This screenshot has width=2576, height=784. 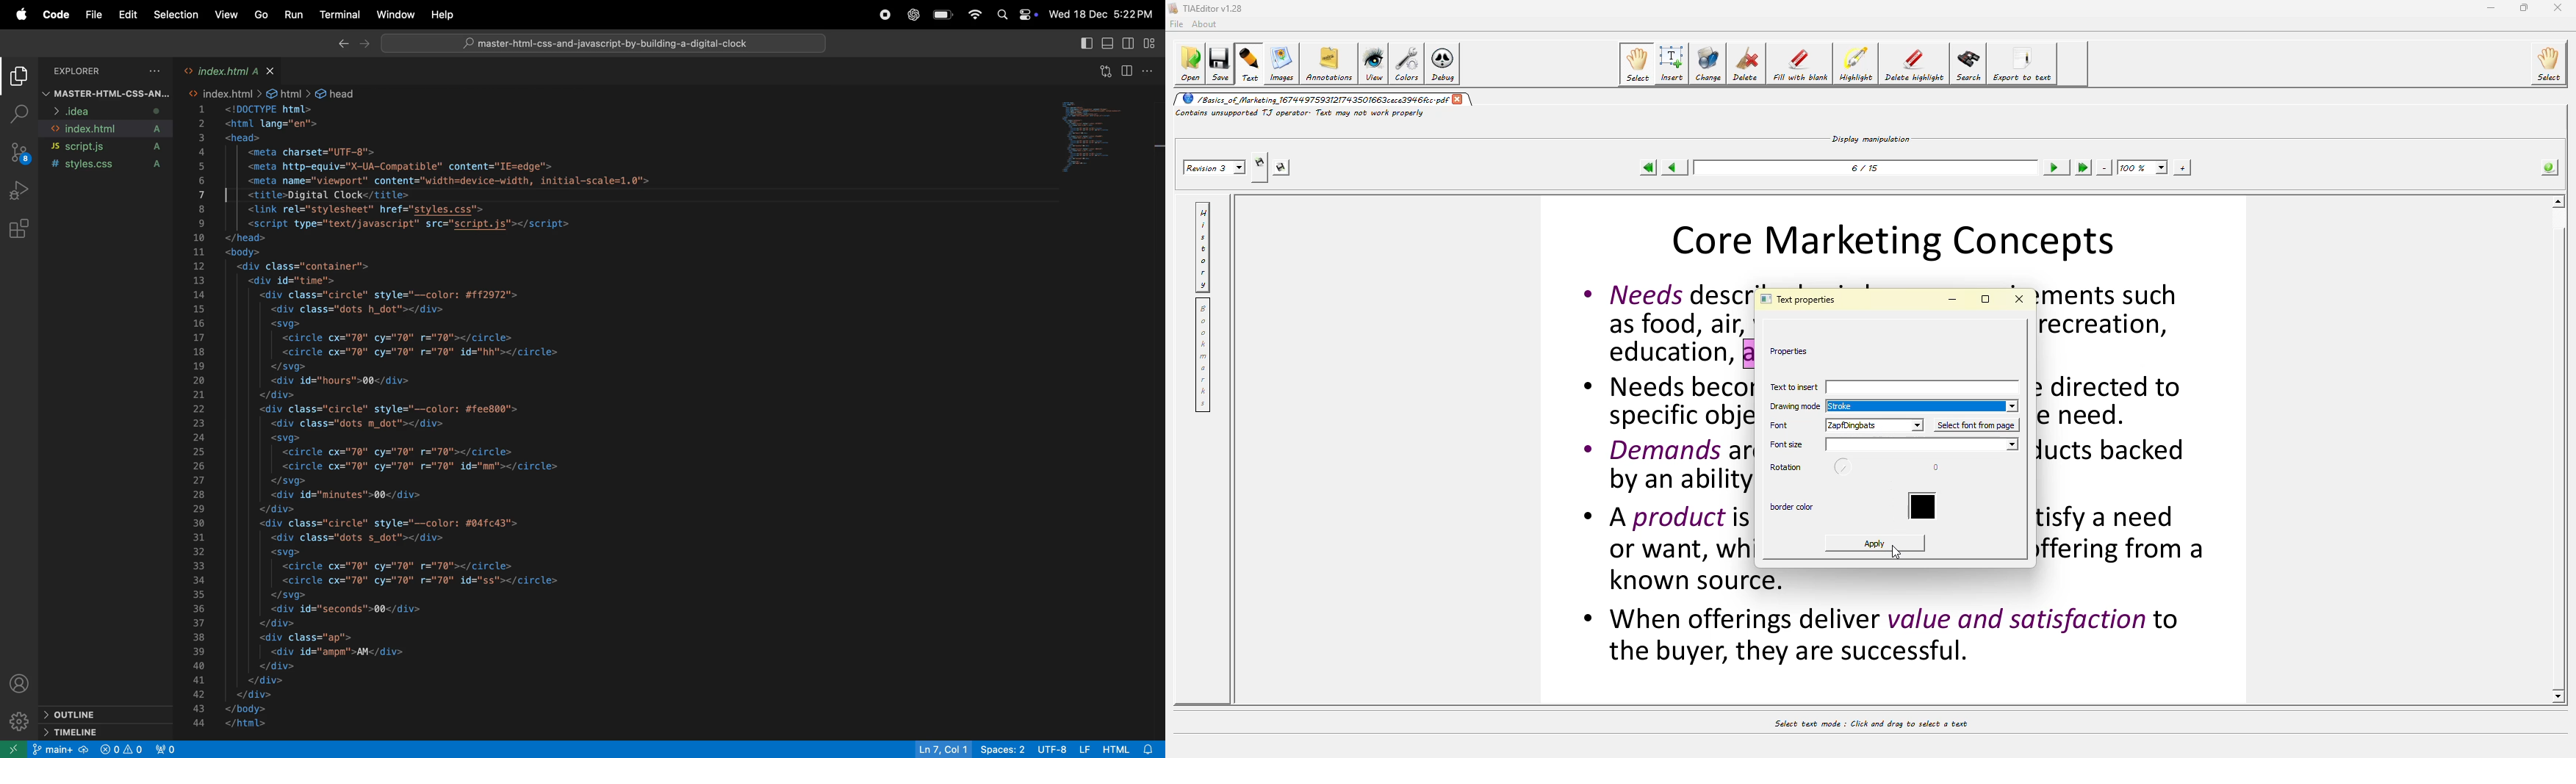 What do you see at coordinates (291, 15) in the screenshot?
I see `run` at bounding box center [291, 15].